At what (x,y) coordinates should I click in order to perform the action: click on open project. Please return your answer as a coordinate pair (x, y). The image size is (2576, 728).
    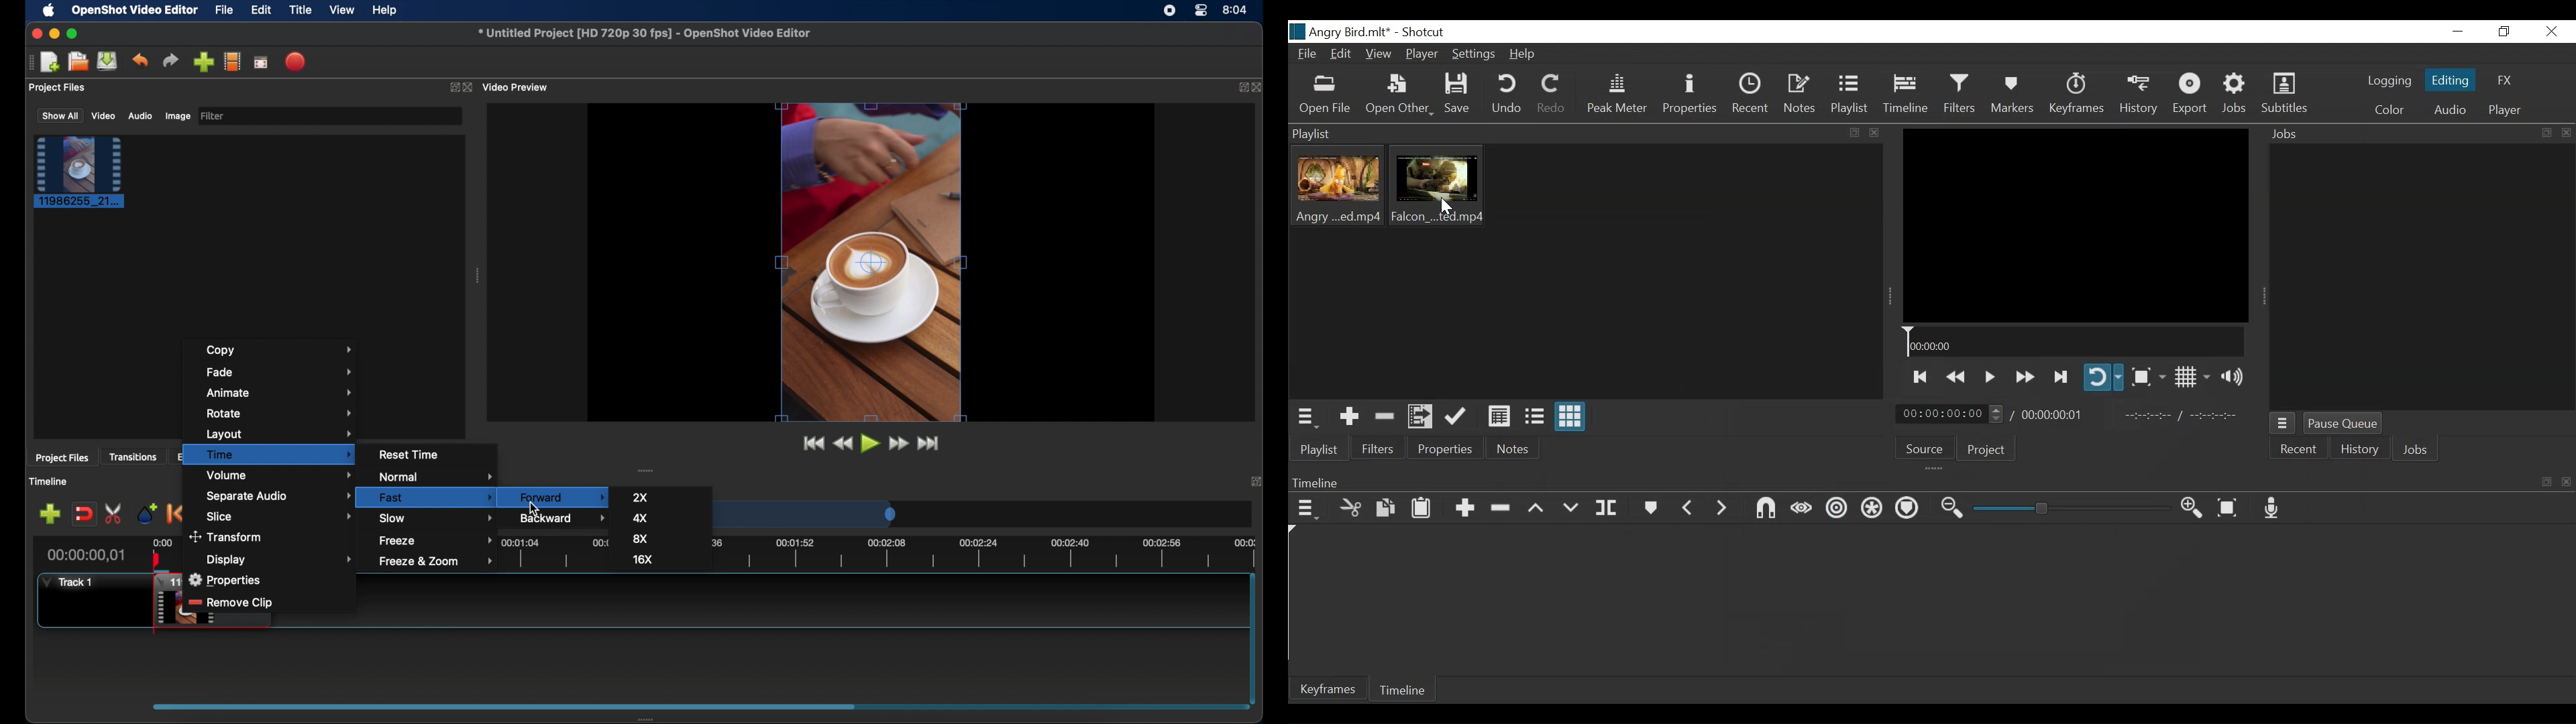
    Looking at the image, I should click on (78, 62).